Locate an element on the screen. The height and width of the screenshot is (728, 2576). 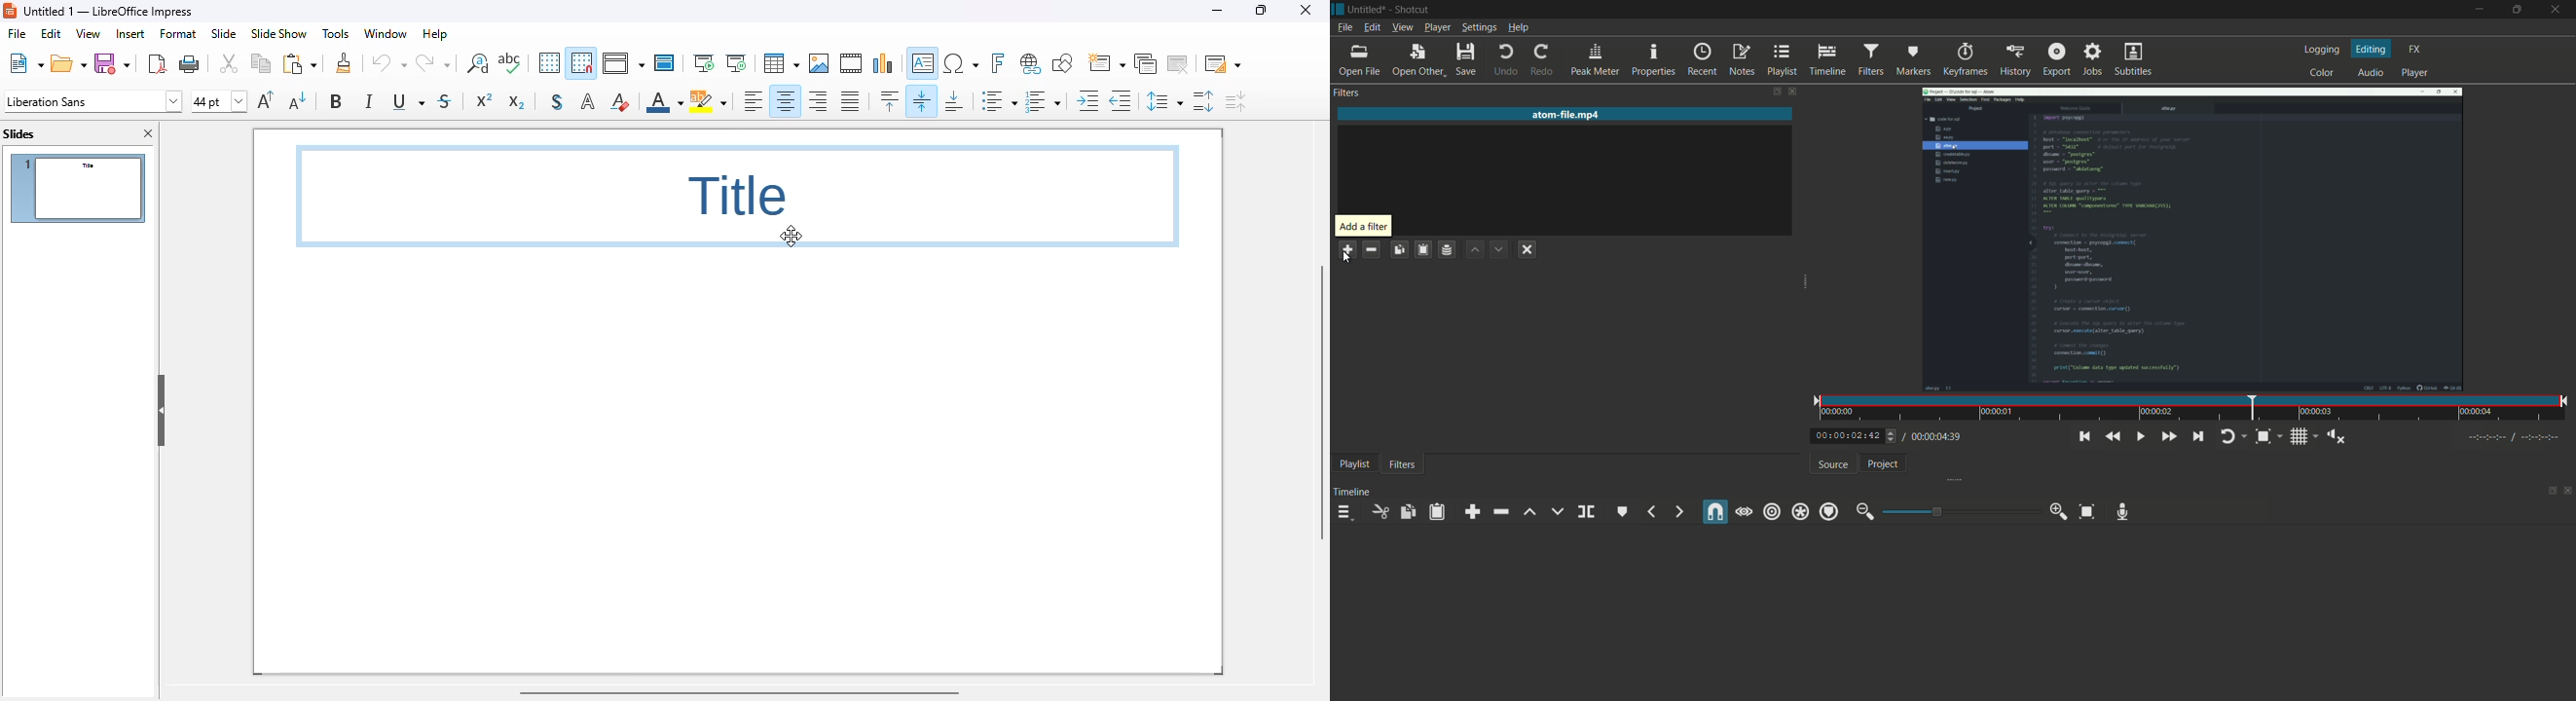
adjustment bar is located at coordinates (1958, 511).